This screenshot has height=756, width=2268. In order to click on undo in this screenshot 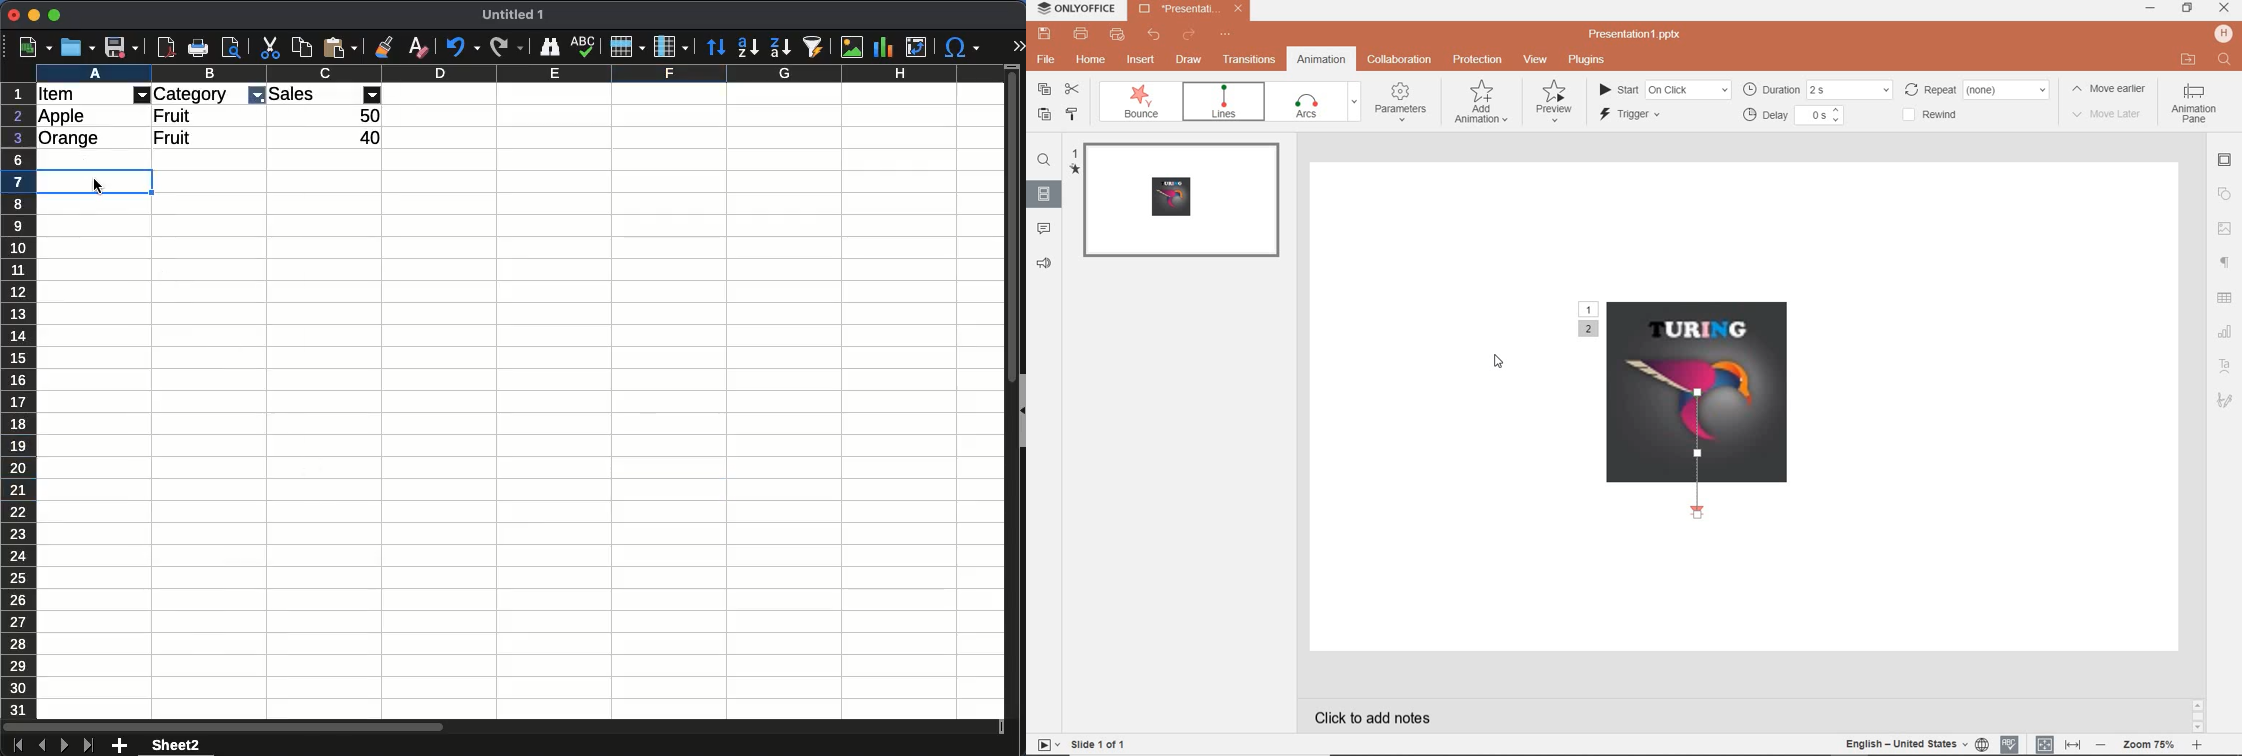, I will do `click(1153, 33)`.